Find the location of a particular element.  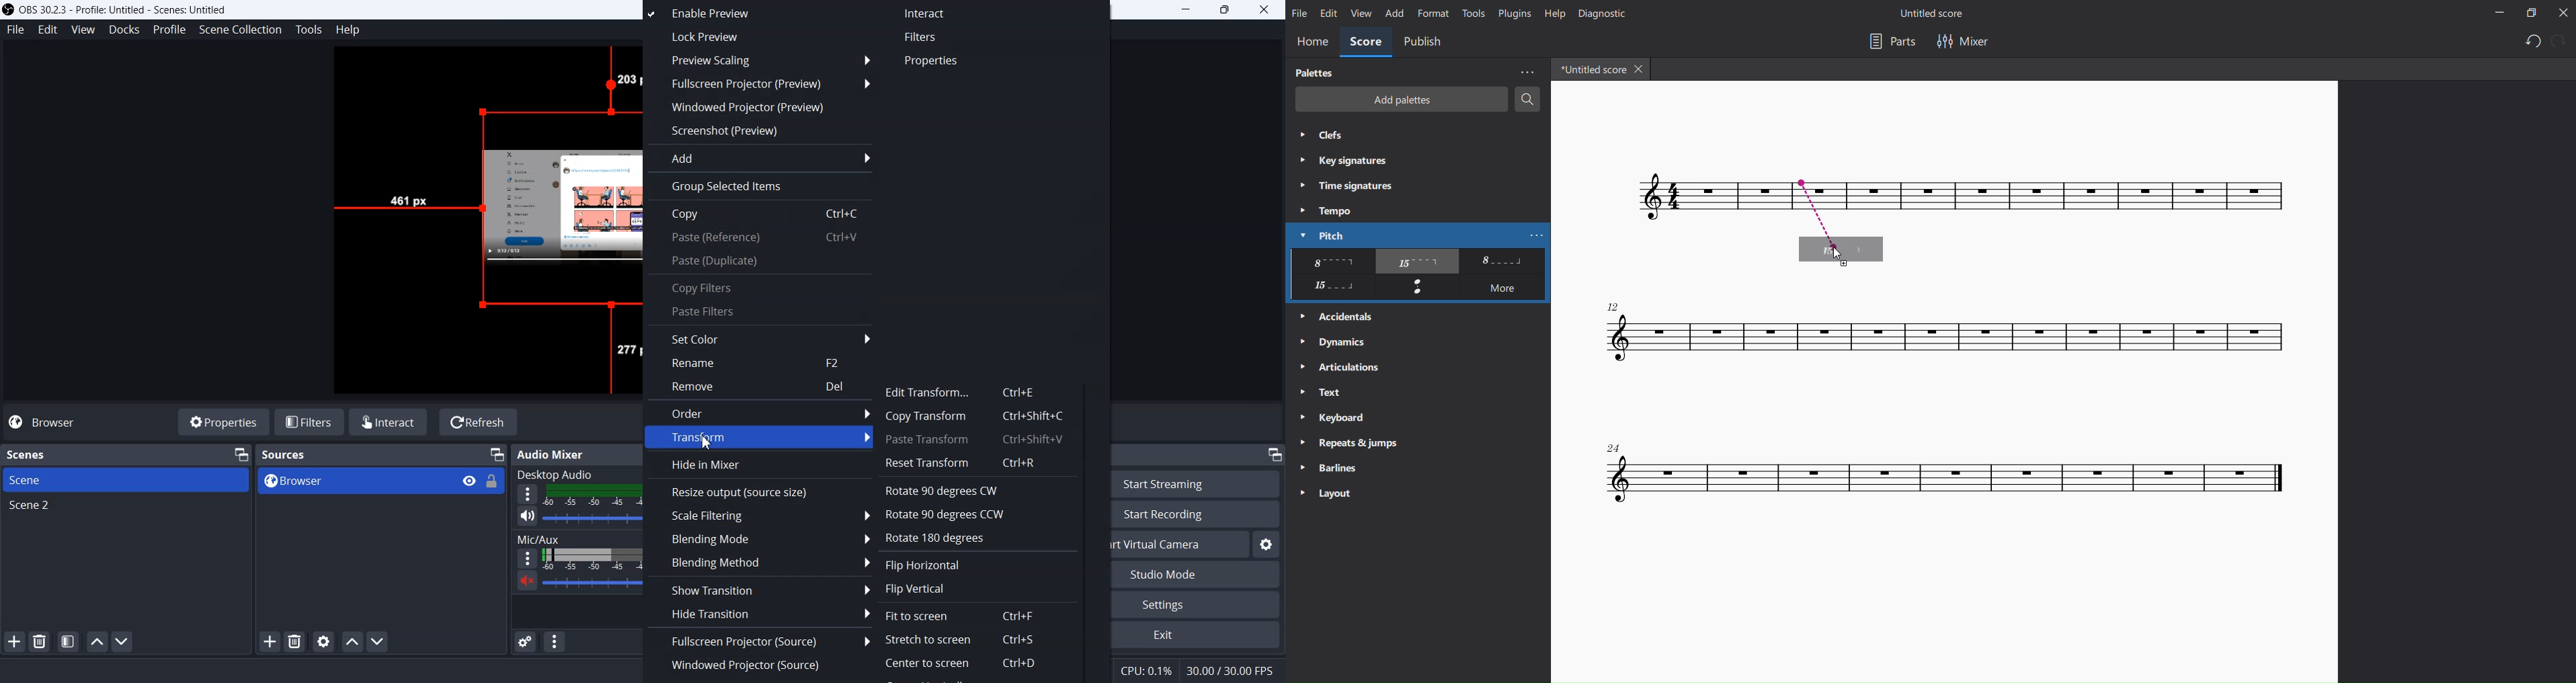

Properties is located at coordinates (932, 62).